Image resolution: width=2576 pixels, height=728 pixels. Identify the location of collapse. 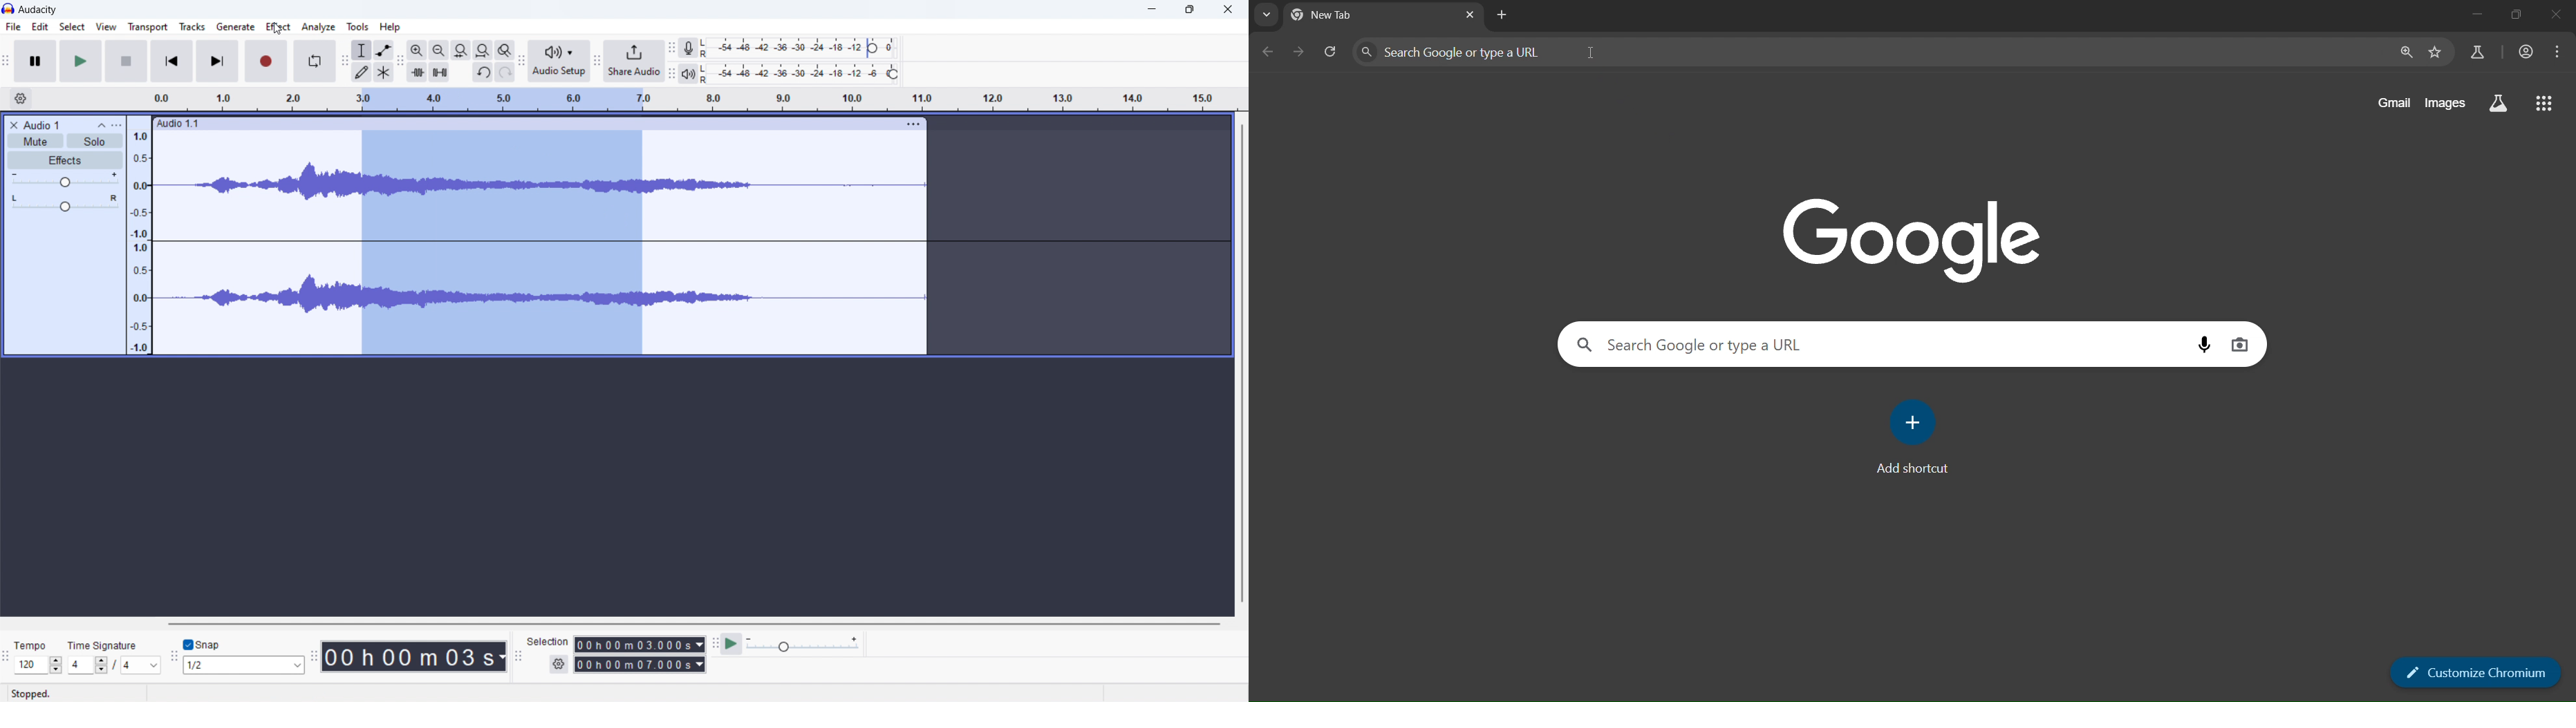
(101, 124).